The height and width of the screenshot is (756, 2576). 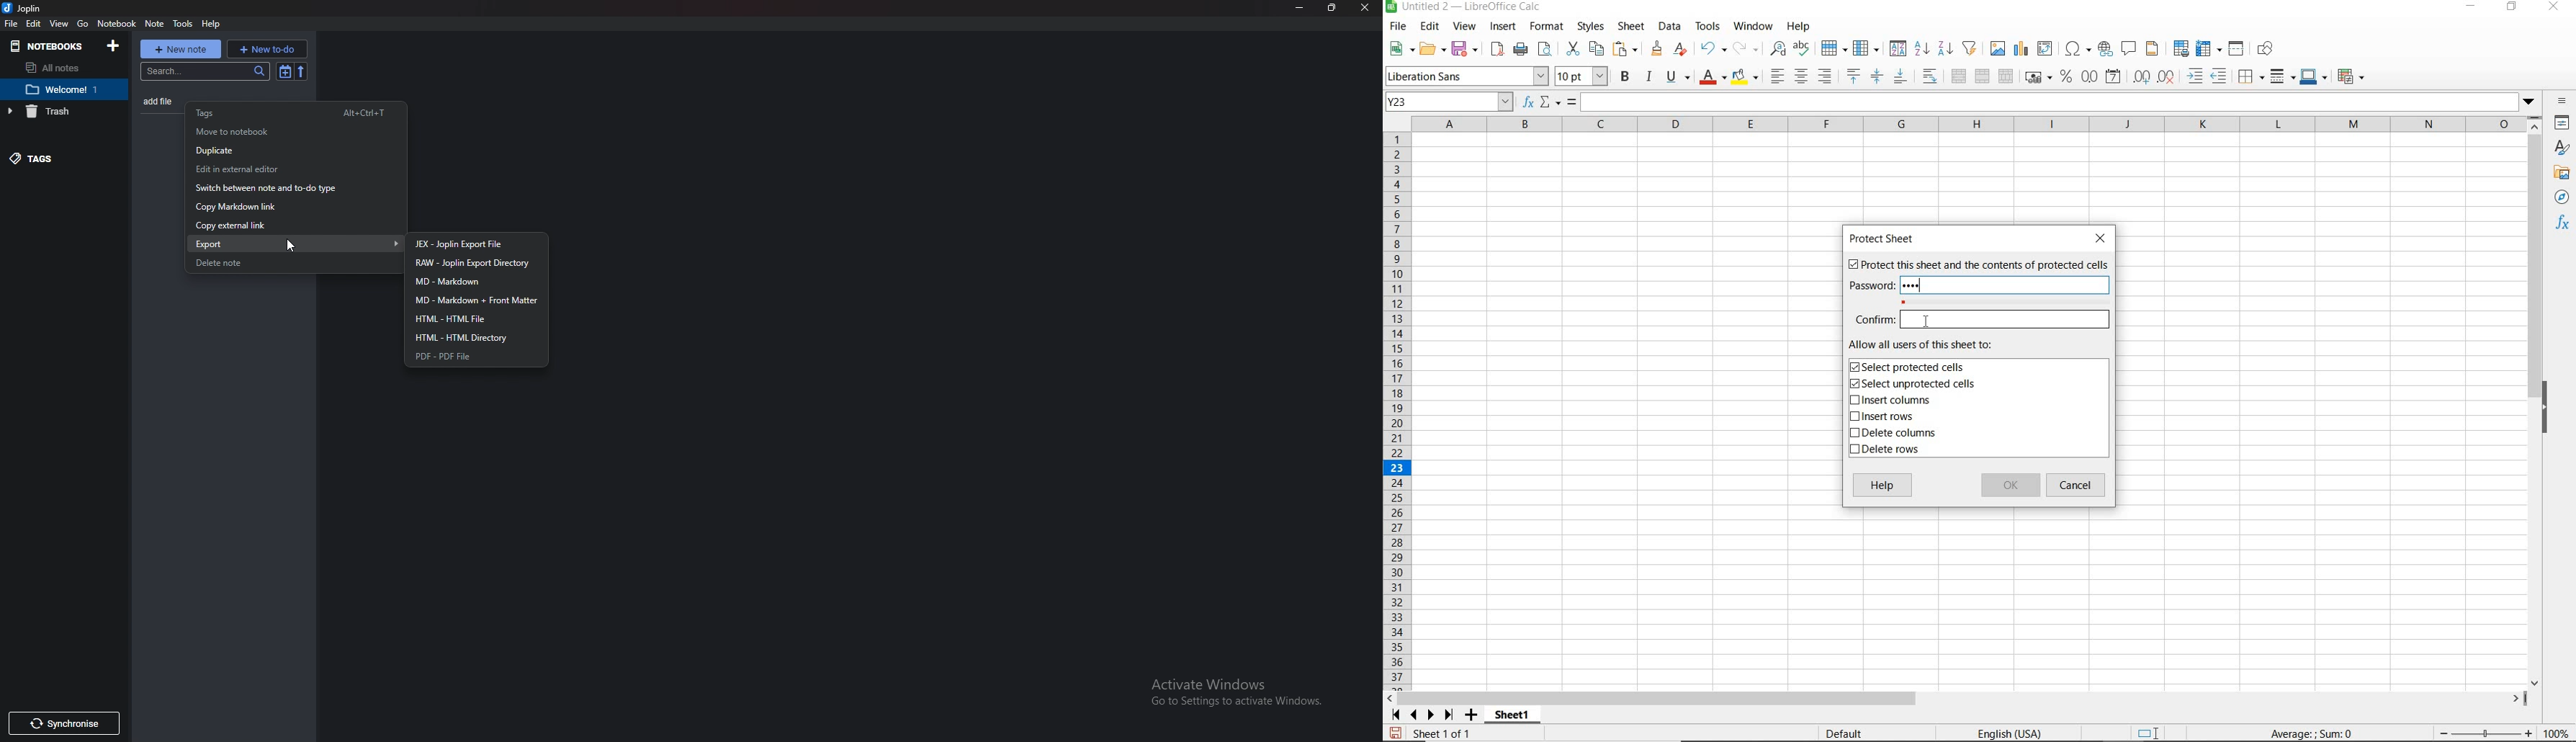 What do you see at coordinates (2105, 49) in the screenshot?
I see `INSERT HYPERLINK` at bounding box center [2105, 49].